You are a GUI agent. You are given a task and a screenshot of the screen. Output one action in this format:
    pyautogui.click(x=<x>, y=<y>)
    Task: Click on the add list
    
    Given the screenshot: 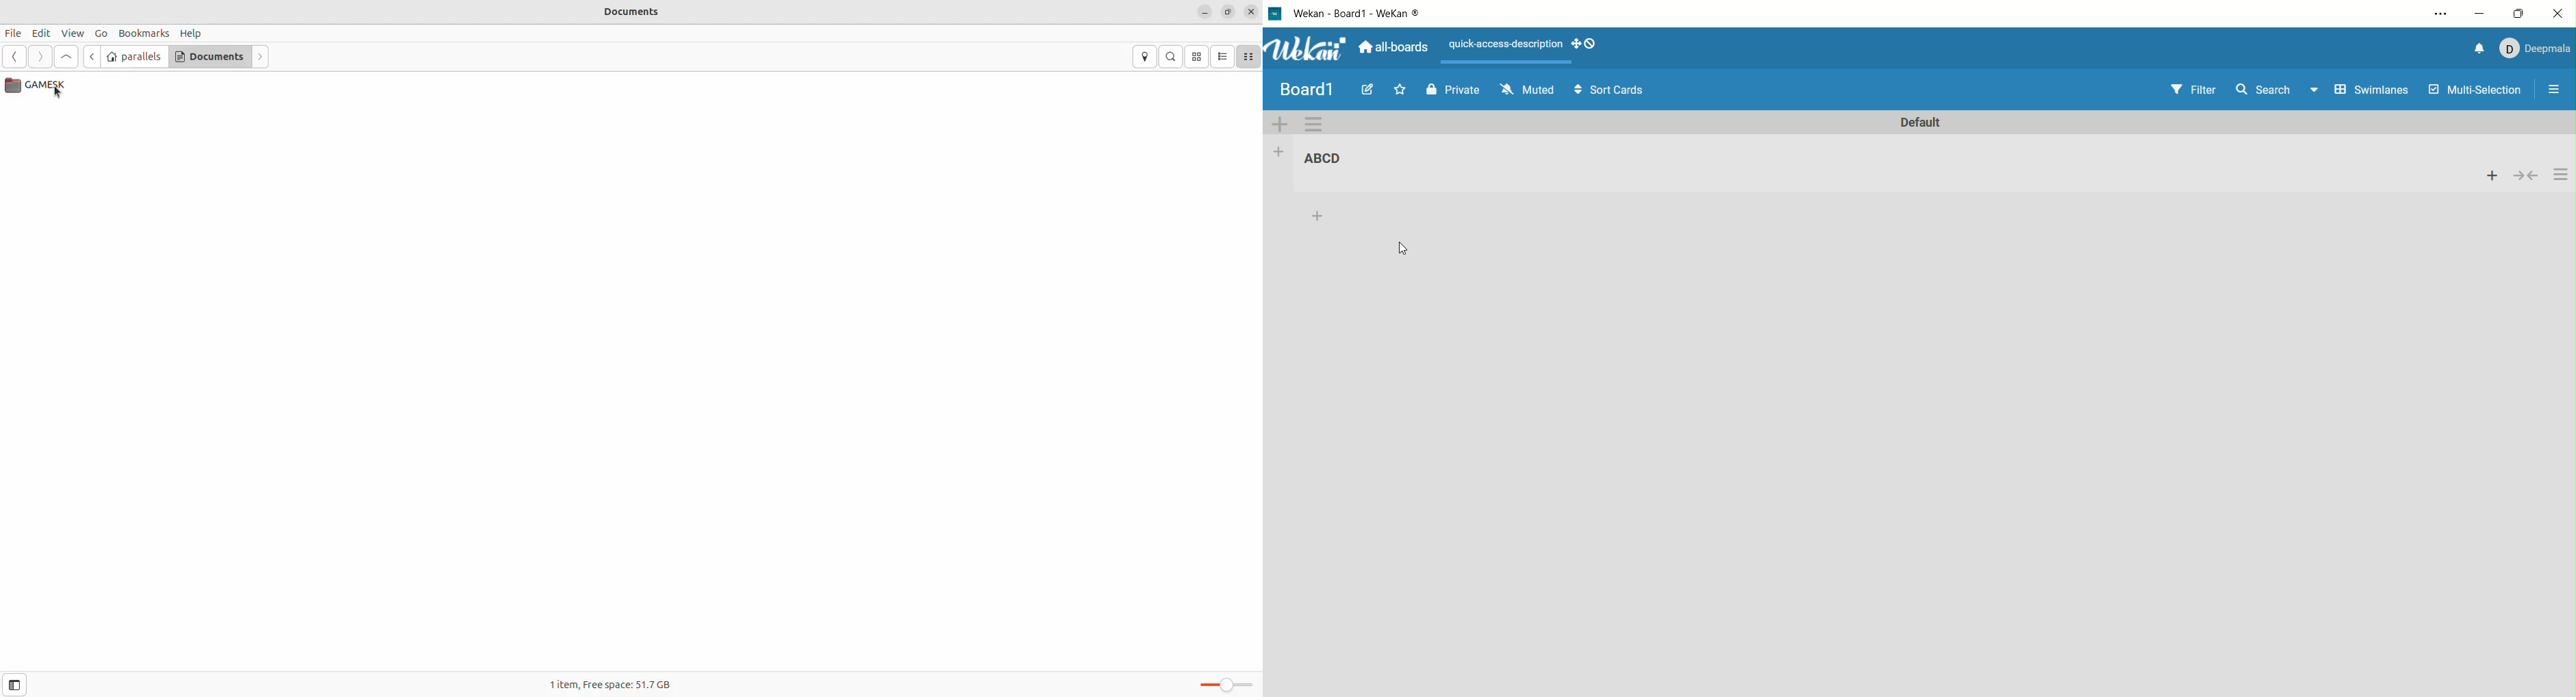 What is the action you would take?
    pyautogui.click(x=1323, y=215)
    